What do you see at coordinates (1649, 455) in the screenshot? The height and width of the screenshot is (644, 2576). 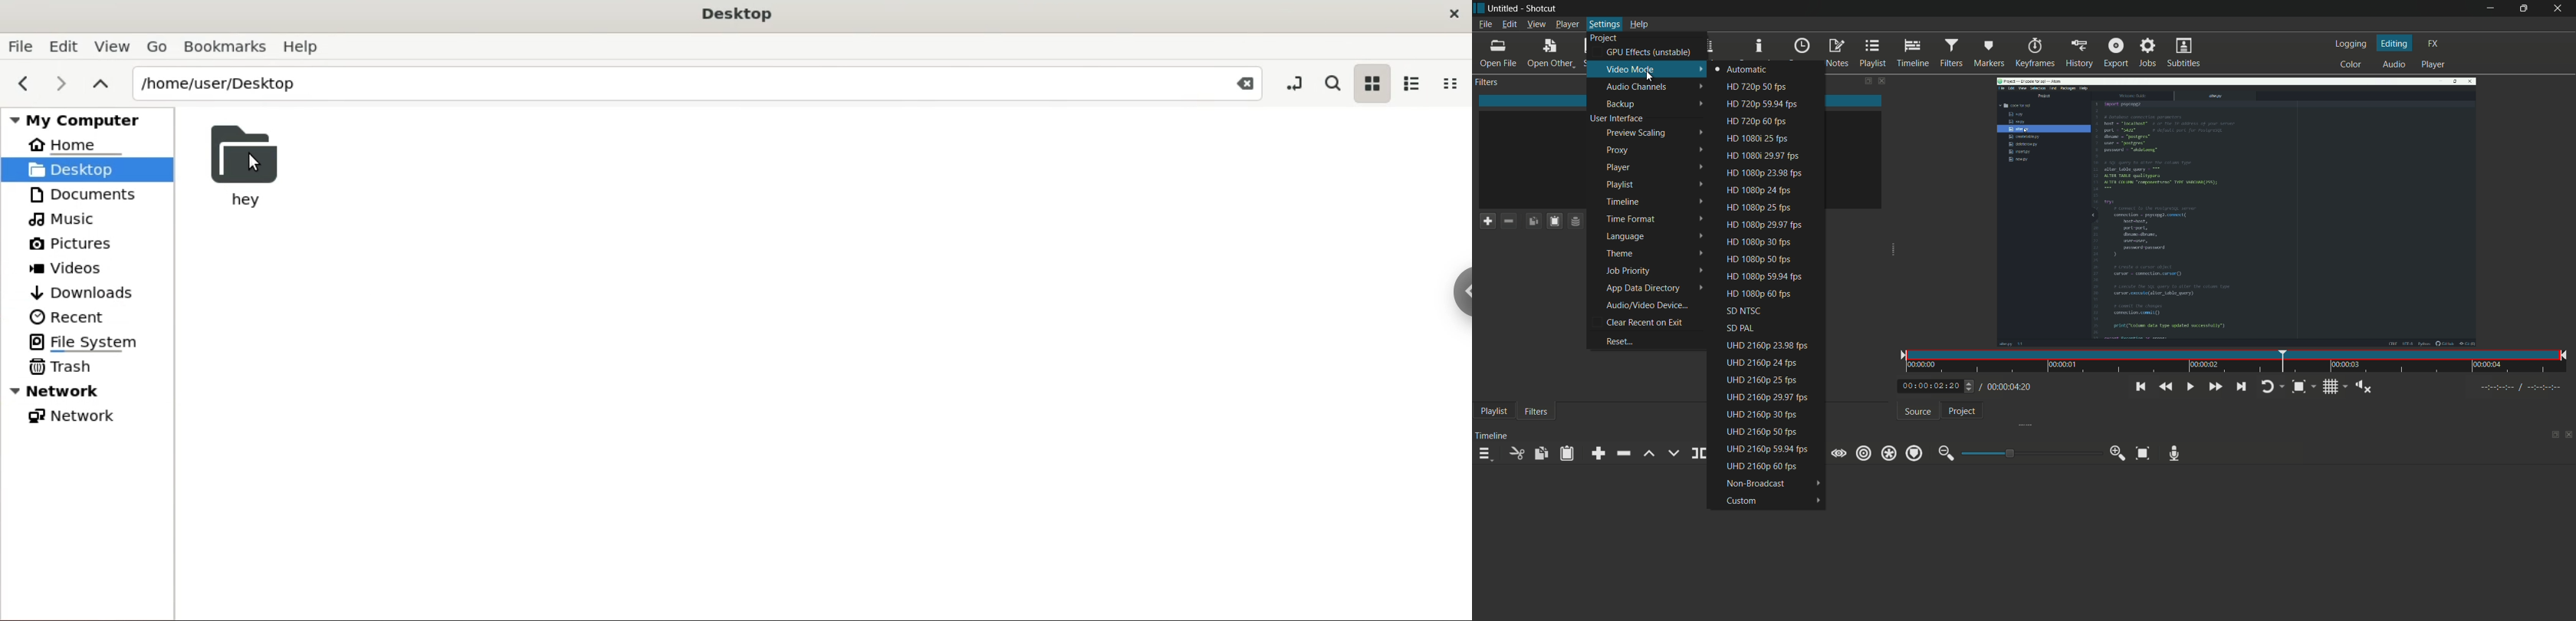 I see `lift` at bounding box center [1649, 455].